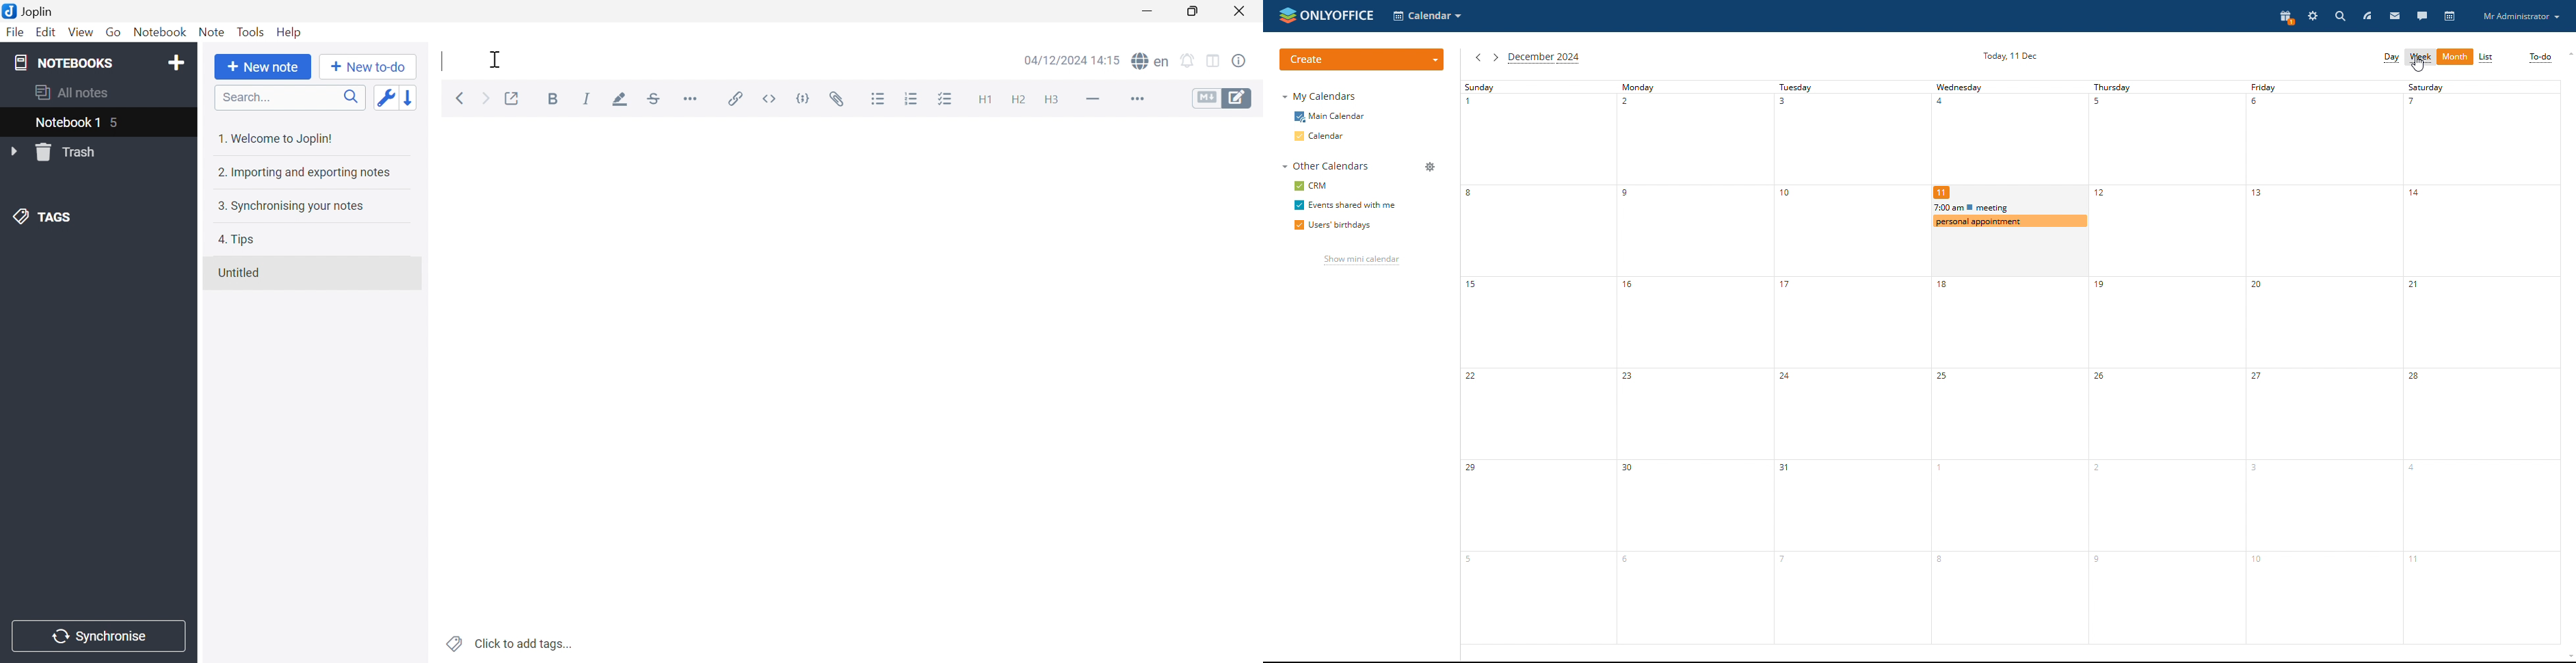 The height and width of the screenshot is (672, 2576). Describe the element at coordinates (587, 99) in the screenshot. I see `Italic` at that location.